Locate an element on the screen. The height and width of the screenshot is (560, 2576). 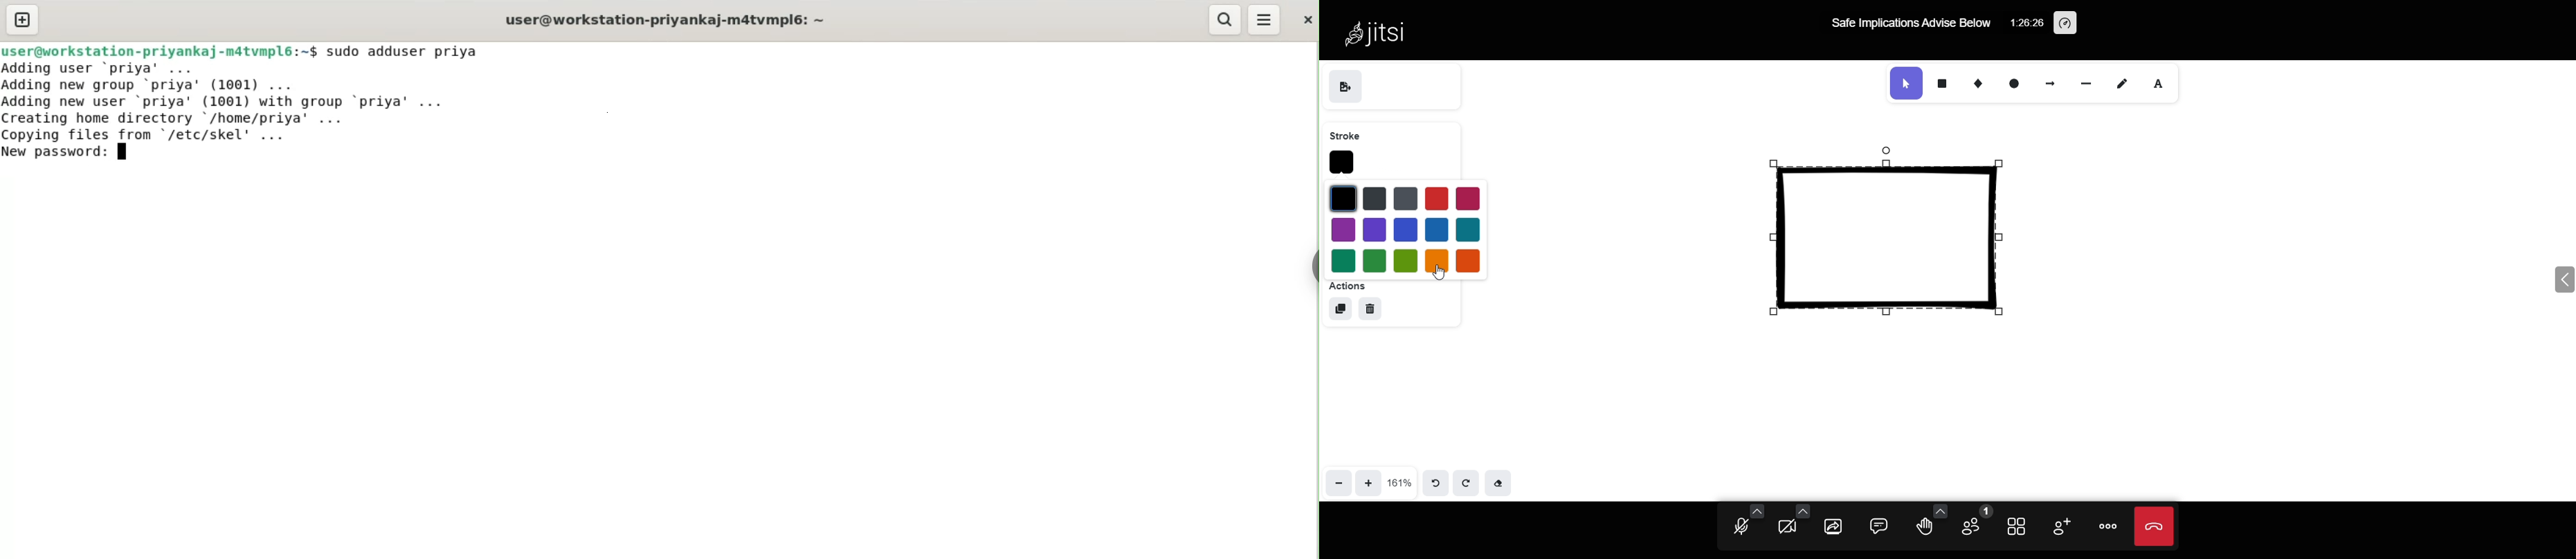
blue 2 is located at coordinates (1406, 198).